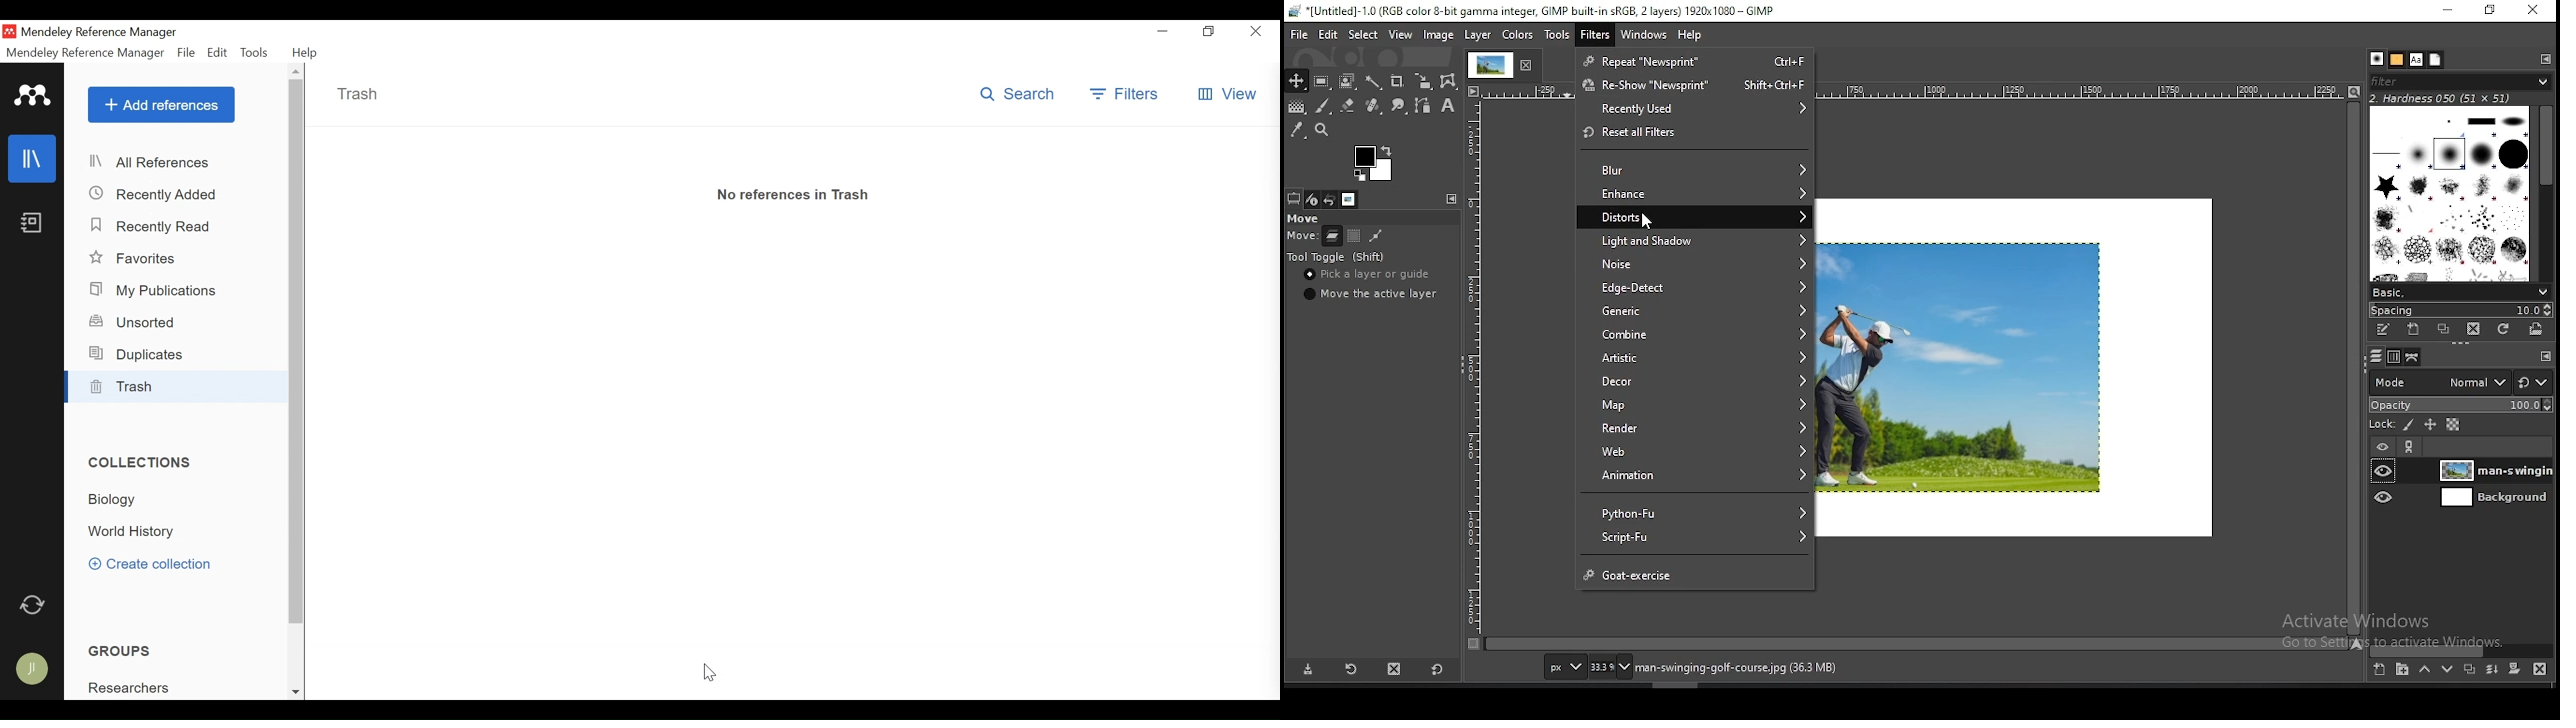 The image size is (2576, 728). I want to click on paths tool, so click(1421, 105).